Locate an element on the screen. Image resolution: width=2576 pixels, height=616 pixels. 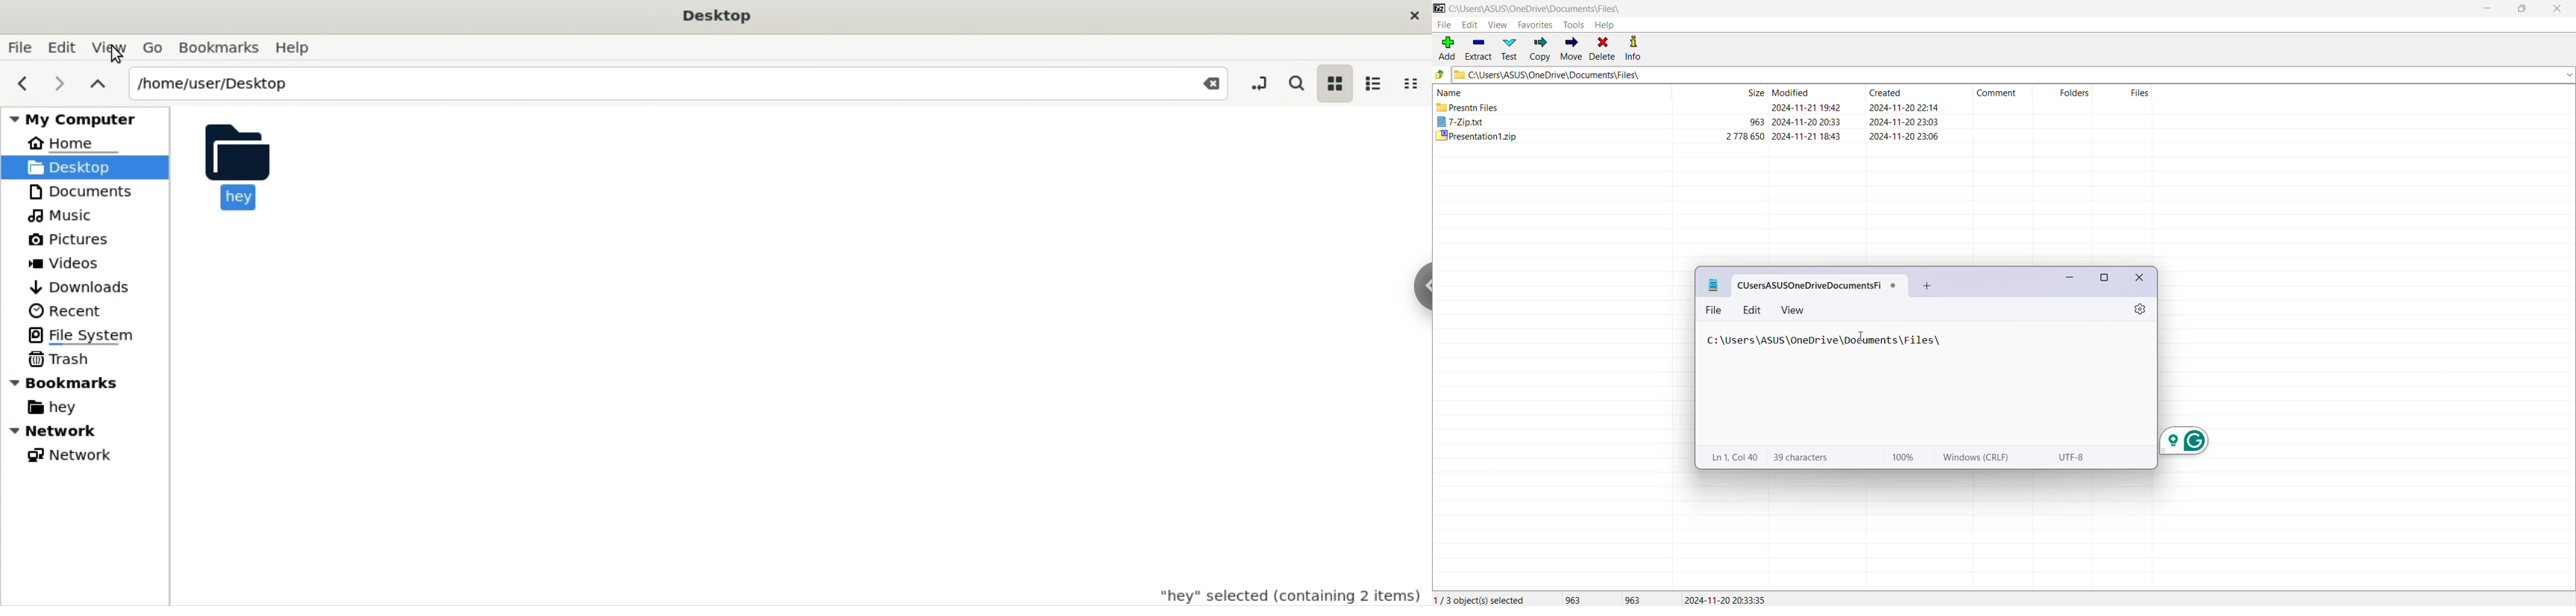
created date & tim is located at coordinates (1905, 121).